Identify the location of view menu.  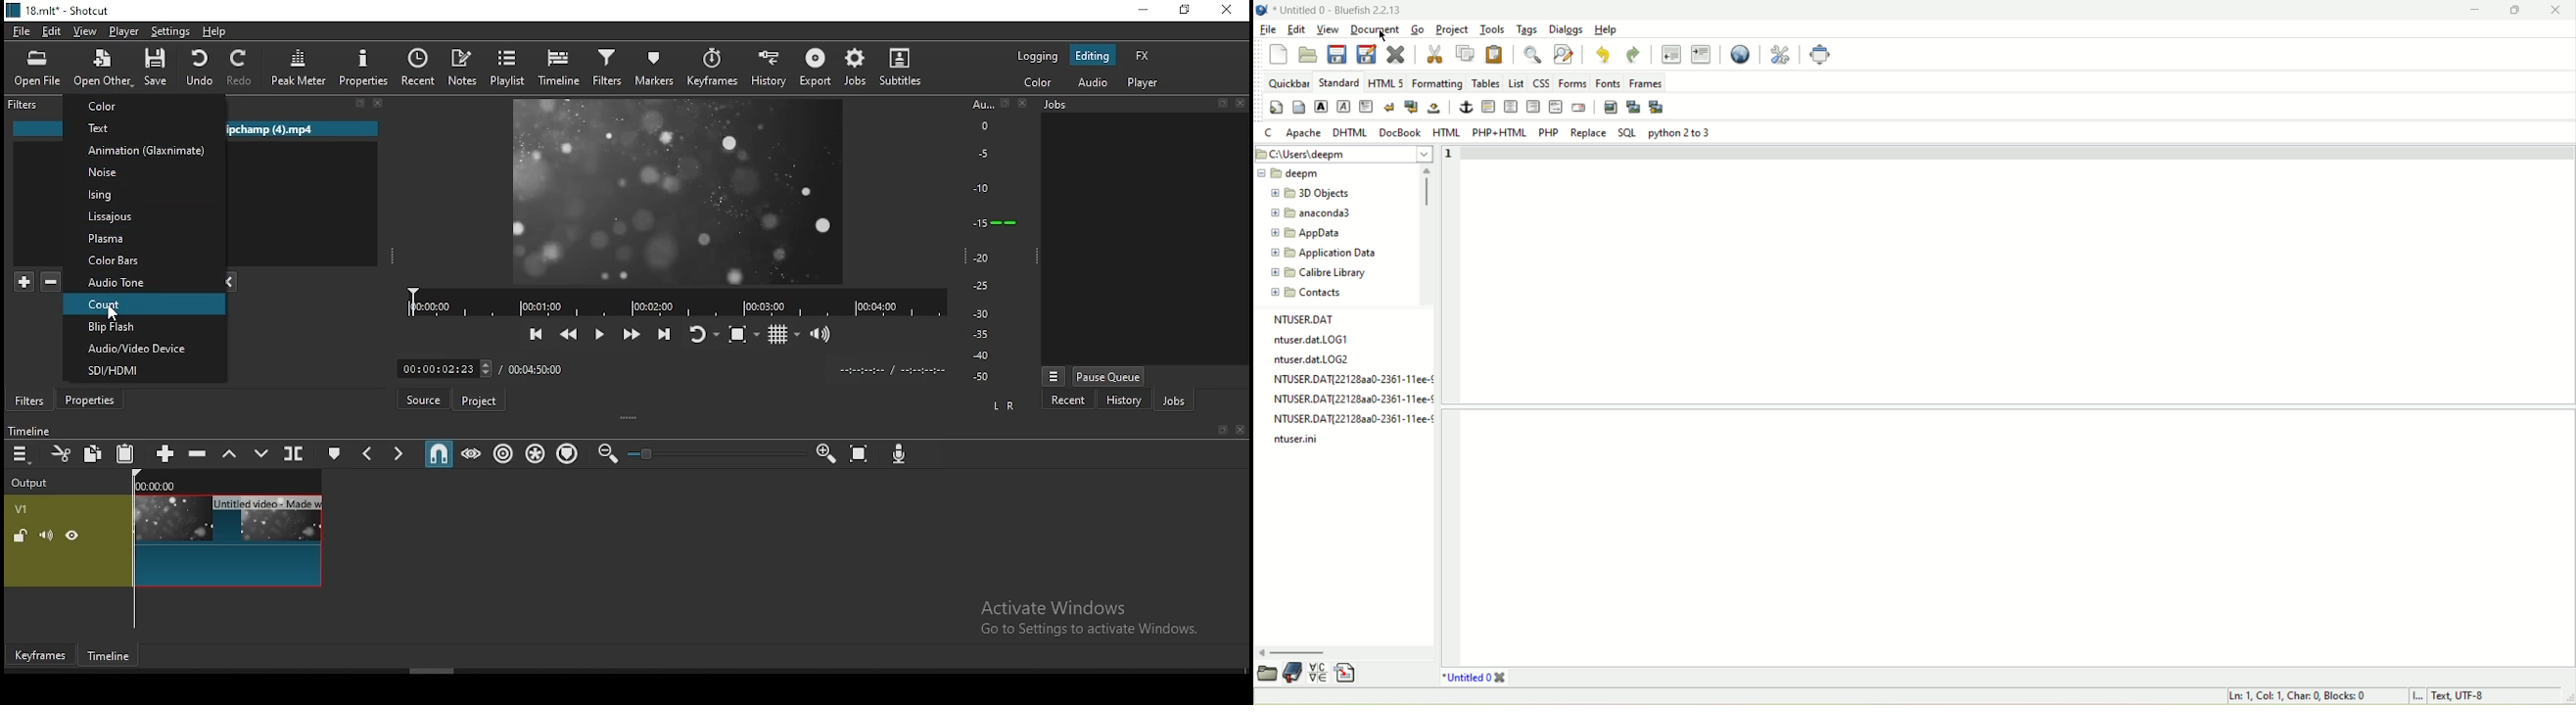
(1053, 373).